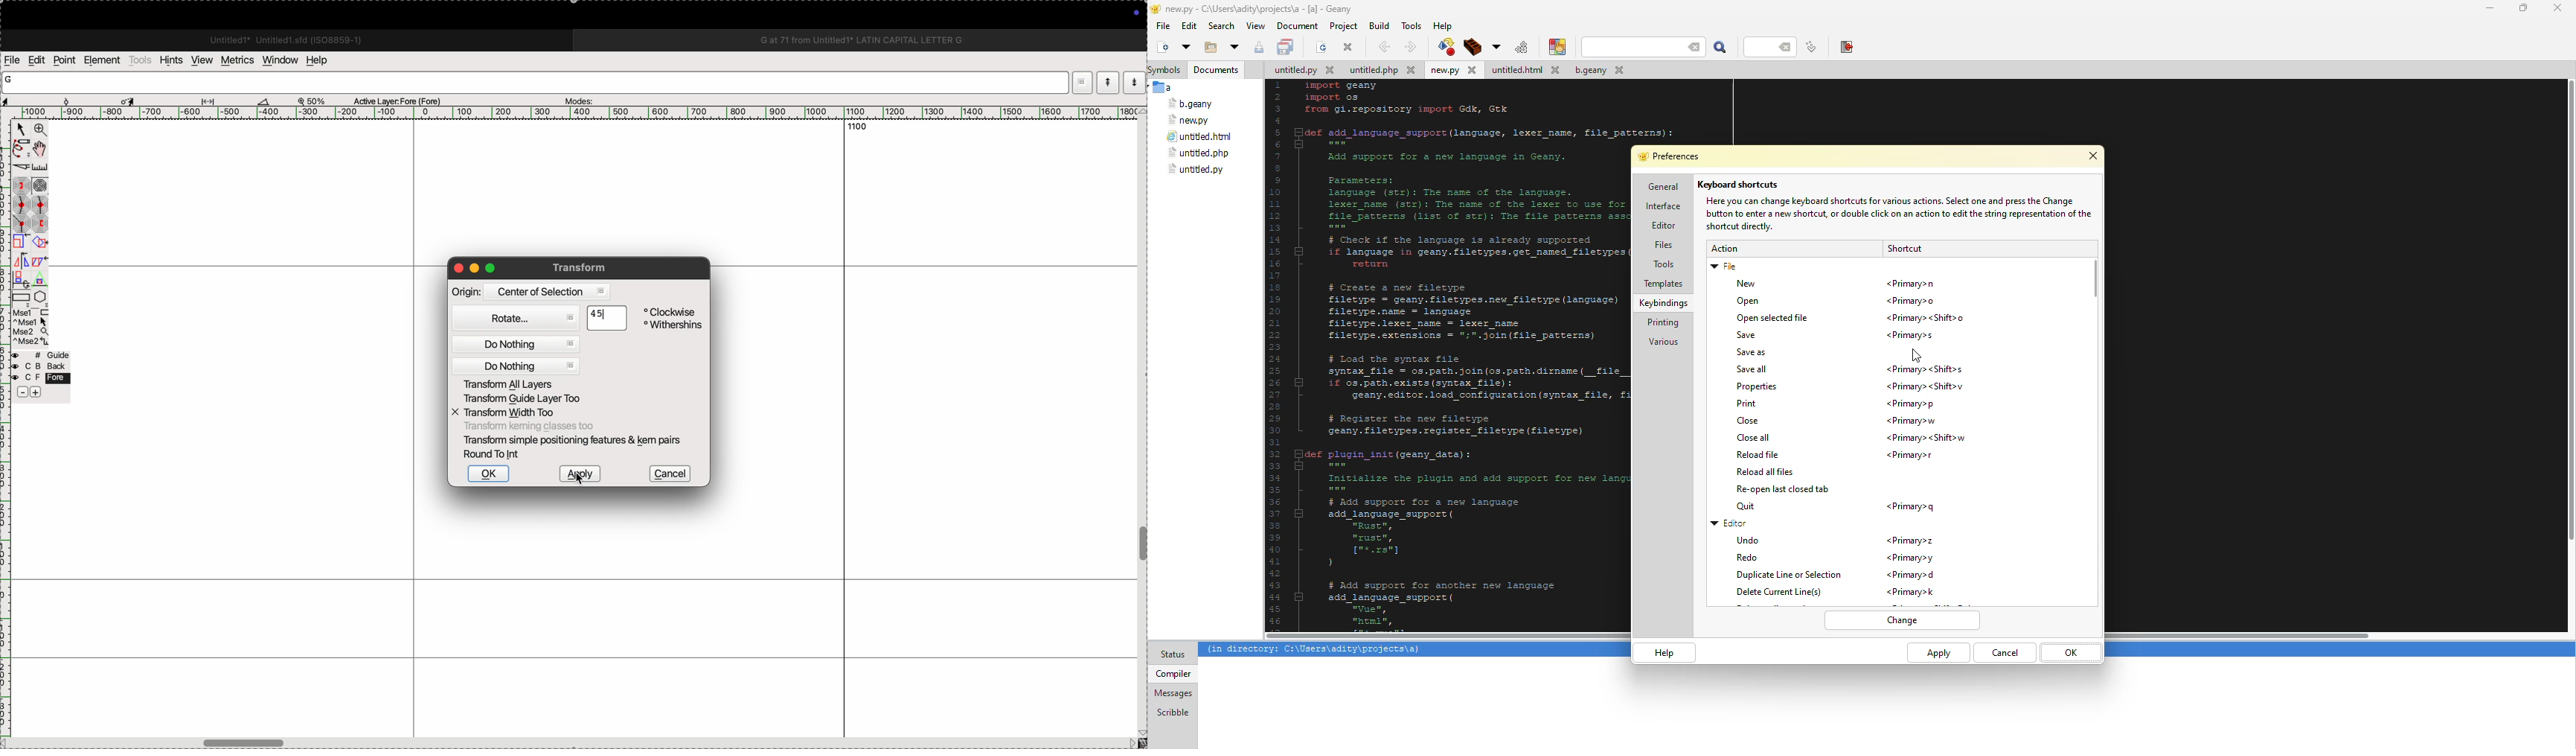 This screenshot has height=756, width=2576. Describe the element at coordinates (2521, 8) in the screenshot. I see `maximize` at that location.